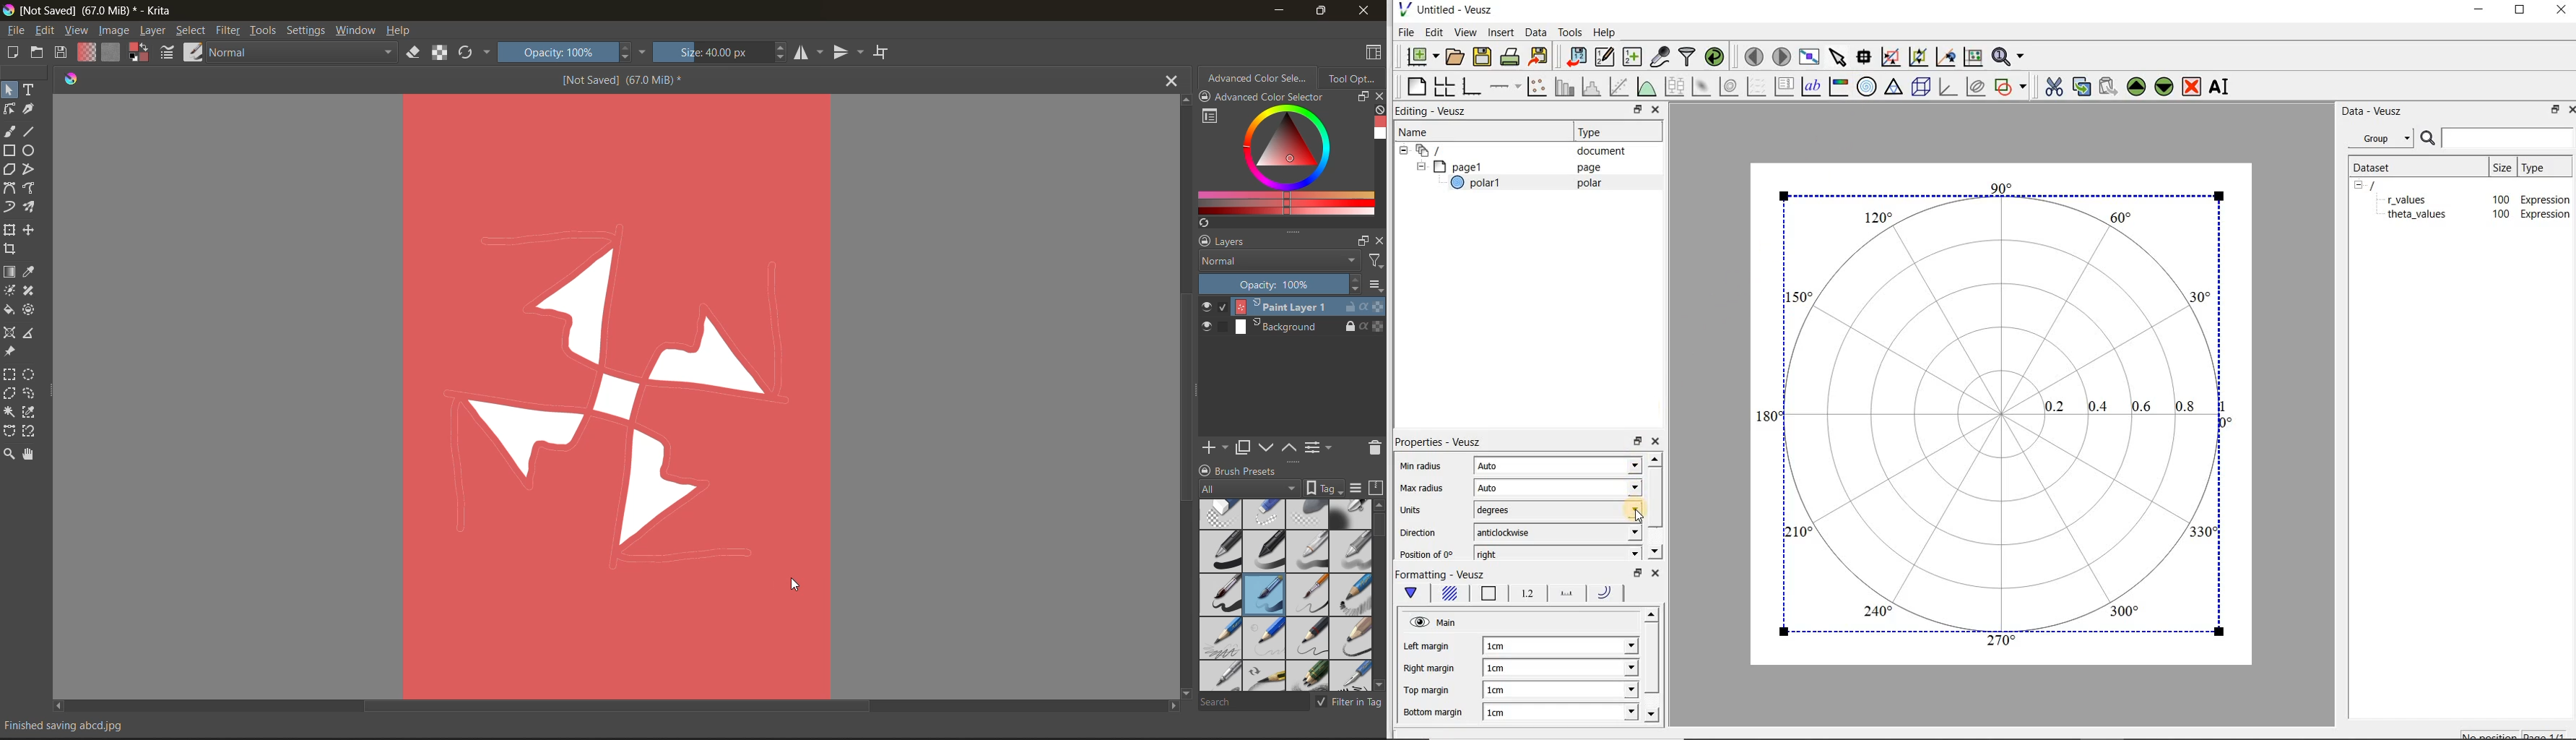 This screenshot has width=2576, height=756. What do you see at coordinates (403, 33) in the screenshot?
I see `help` at bounding box center [403, 33].